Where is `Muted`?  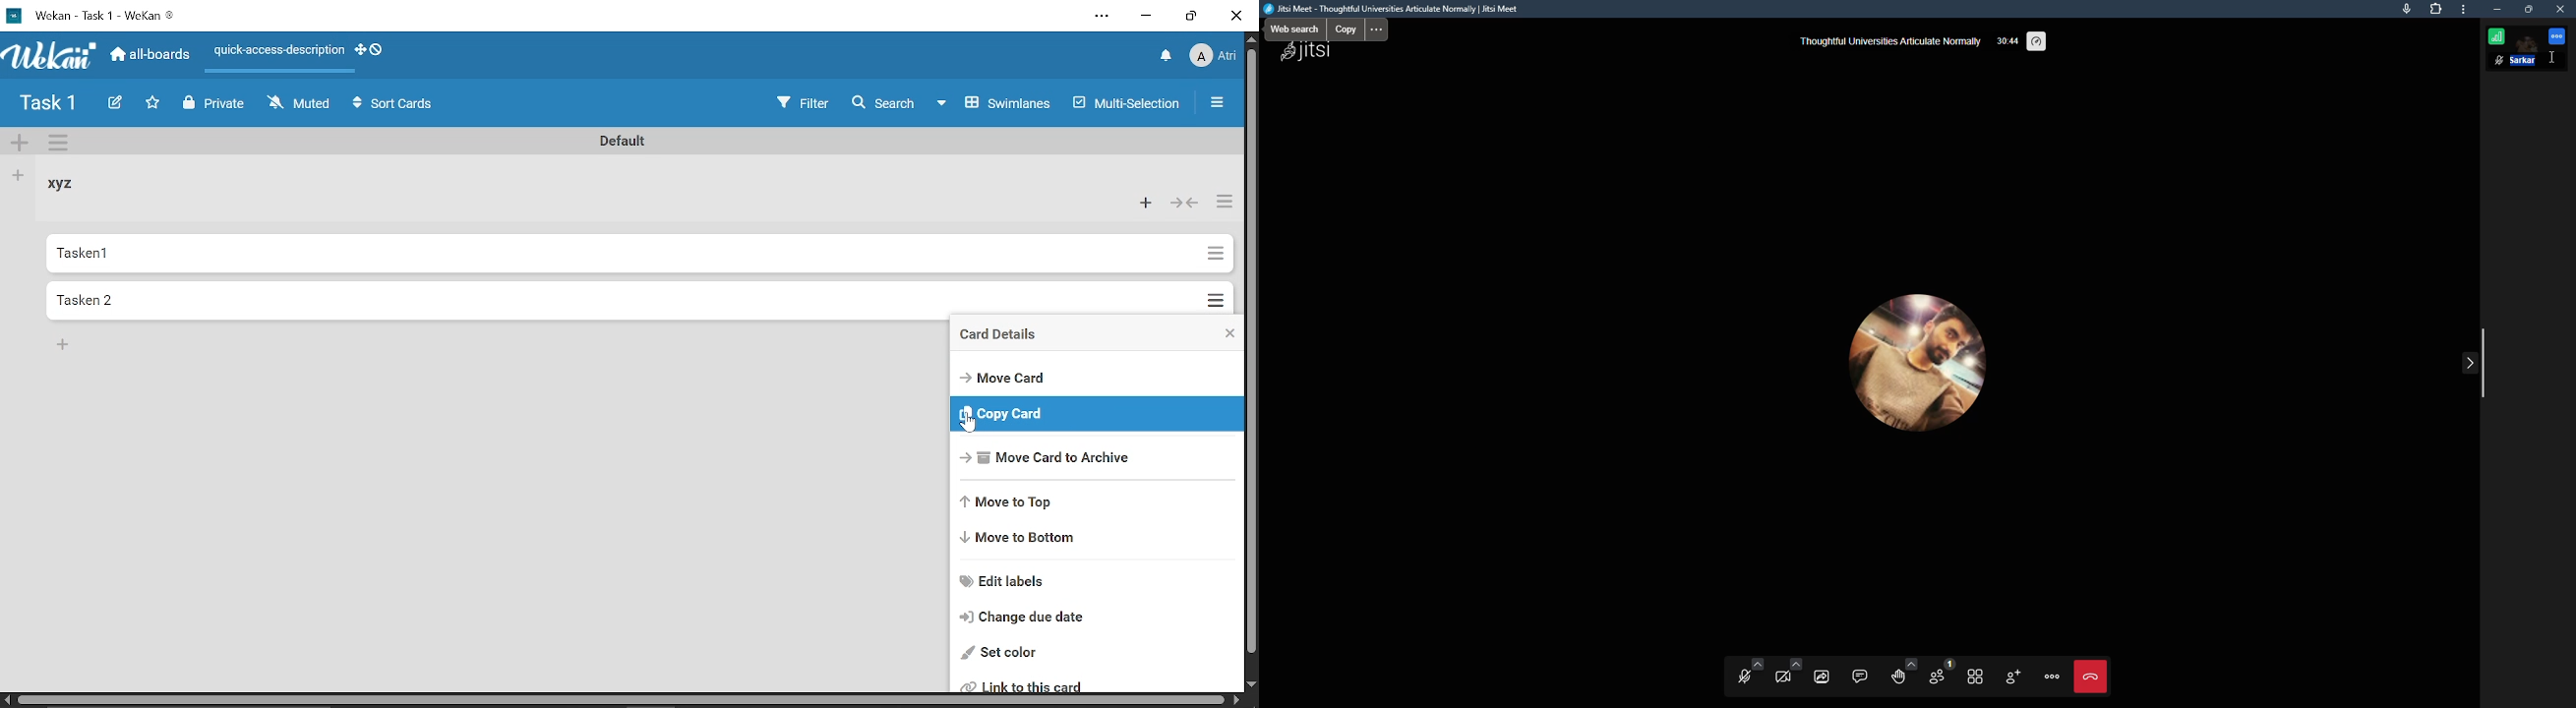
Muted is located at coordinates (301, 105).